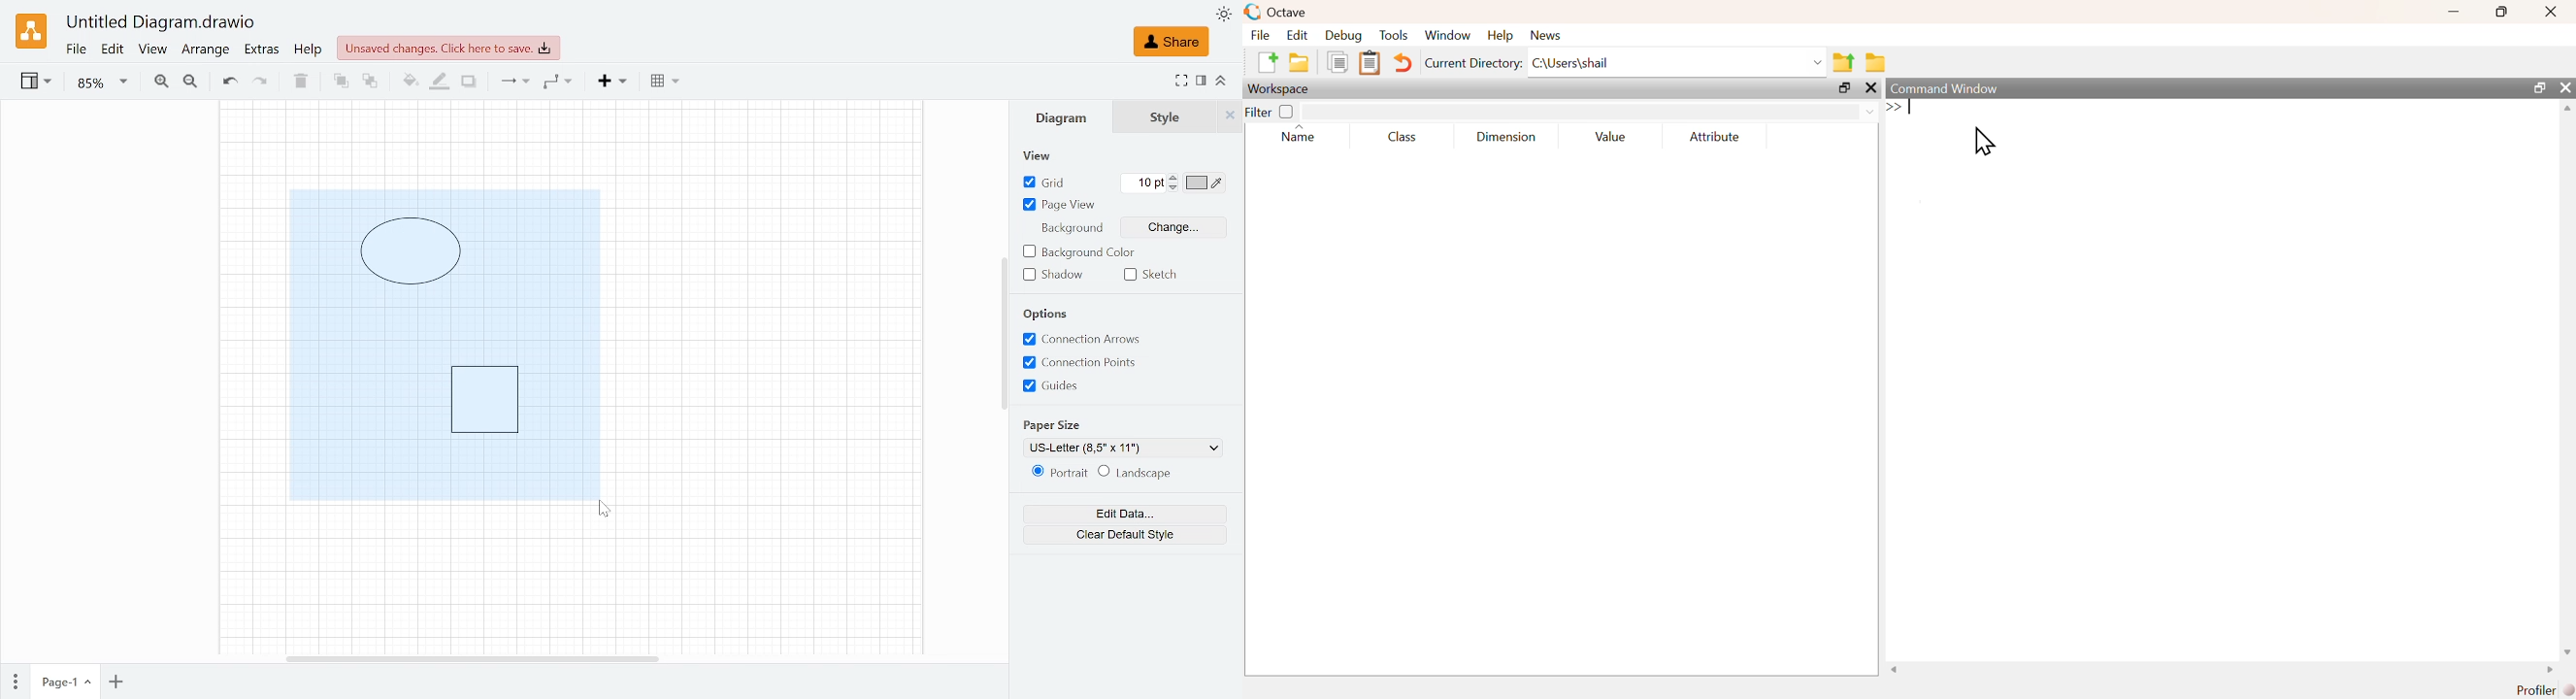  Describe the element at coordinates (102, 83) in the screenshot. I see `Zoom` at that location.